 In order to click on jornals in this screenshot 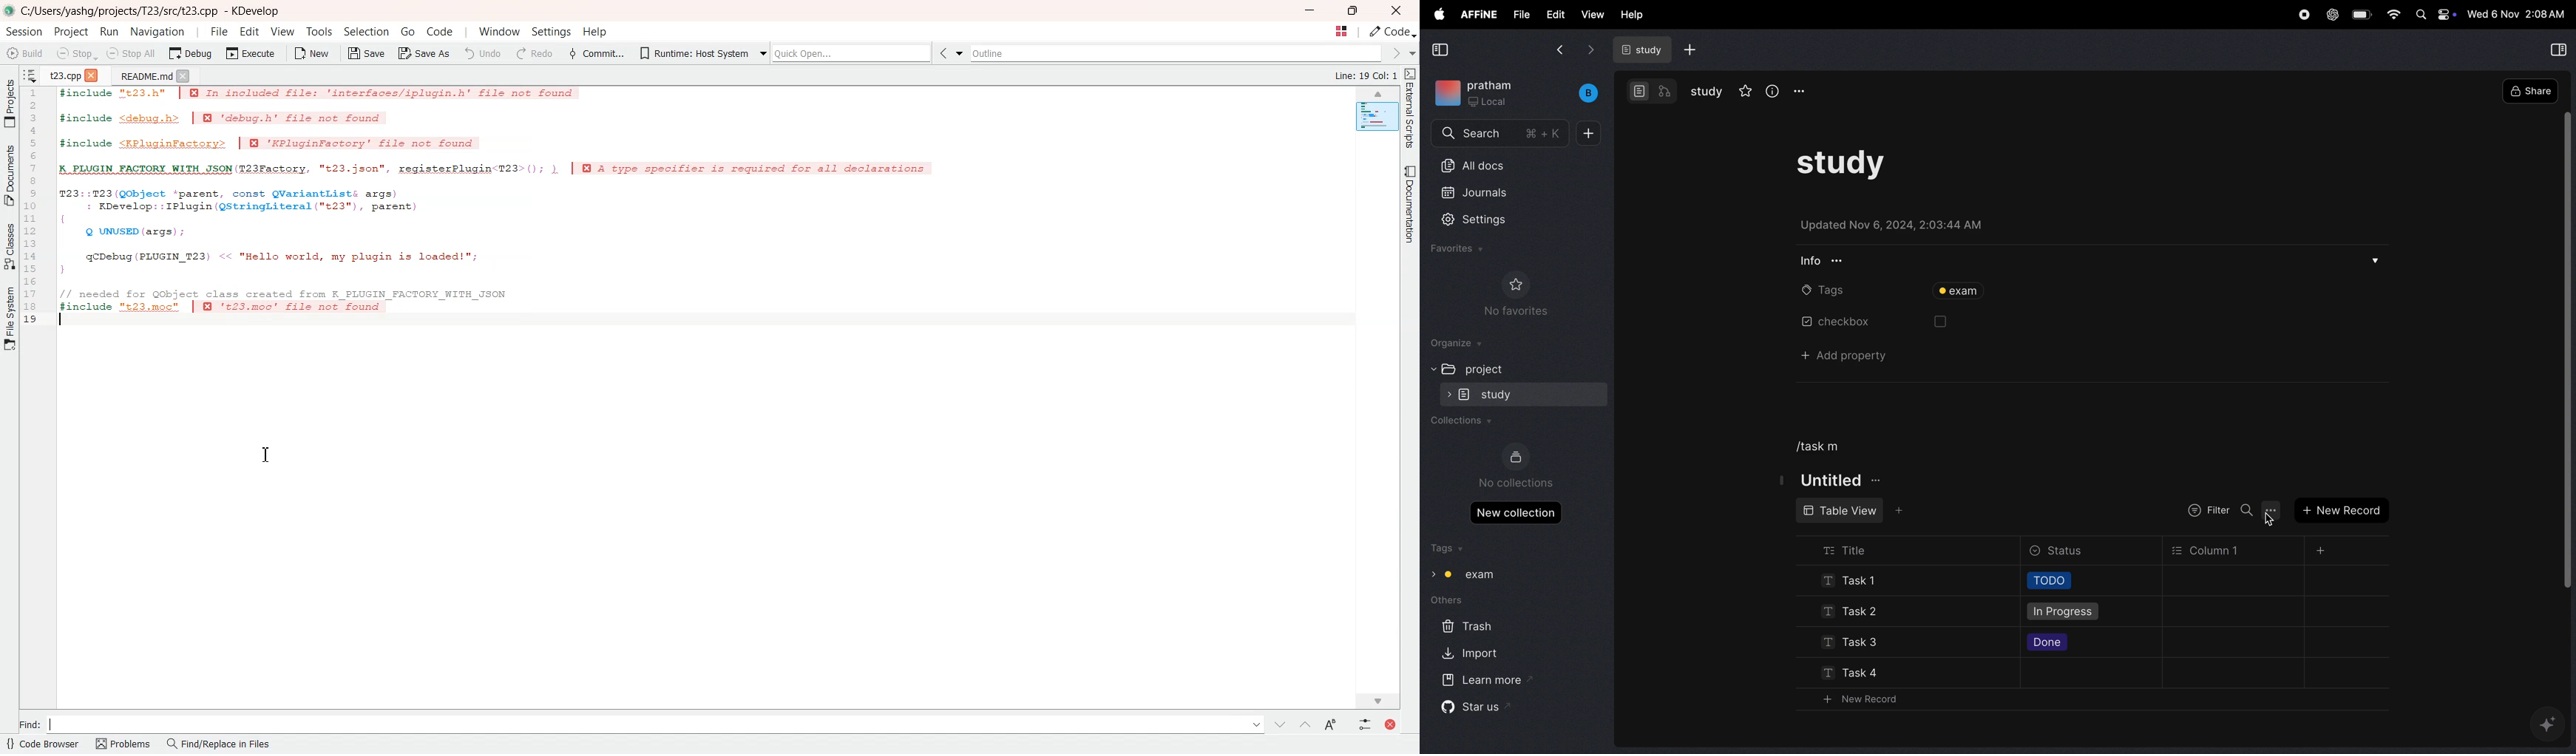, I will do `click(1486, 192)`.